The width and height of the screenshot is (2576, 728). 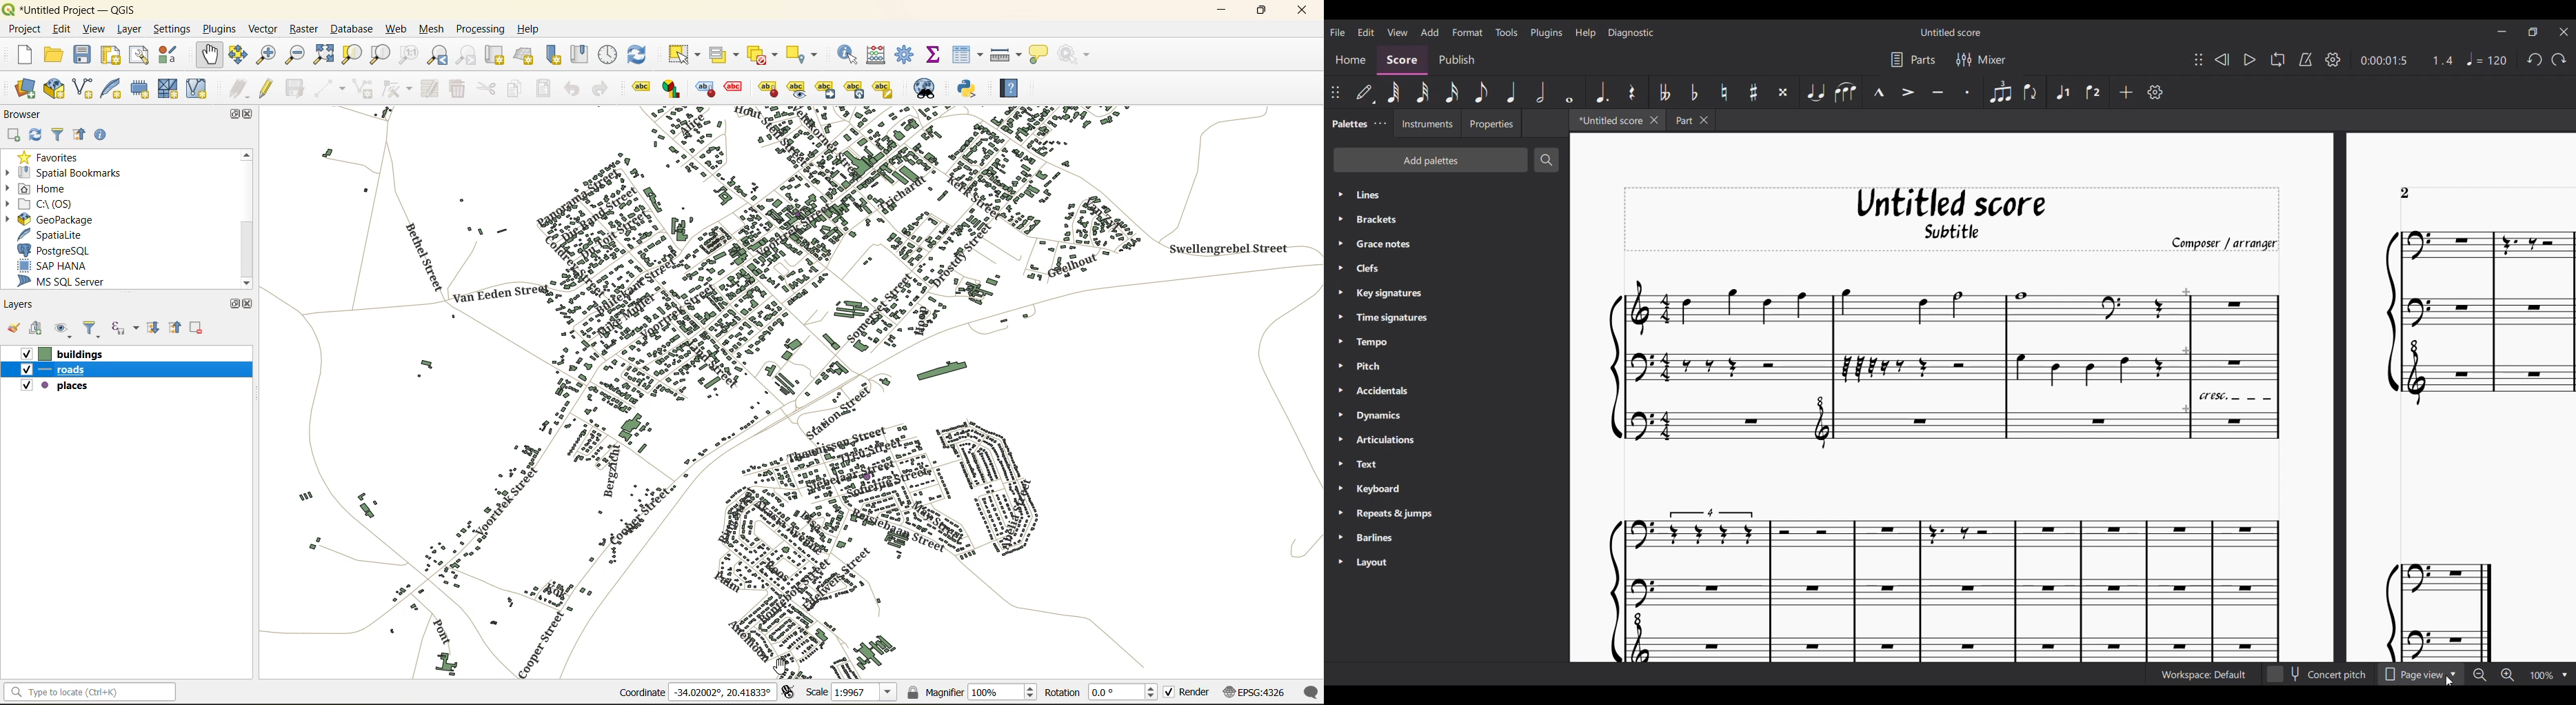 What do you see at coordinates (2093, 92) in the screenshot?
I see `Voice 2` at bounding box center [2093, 92].